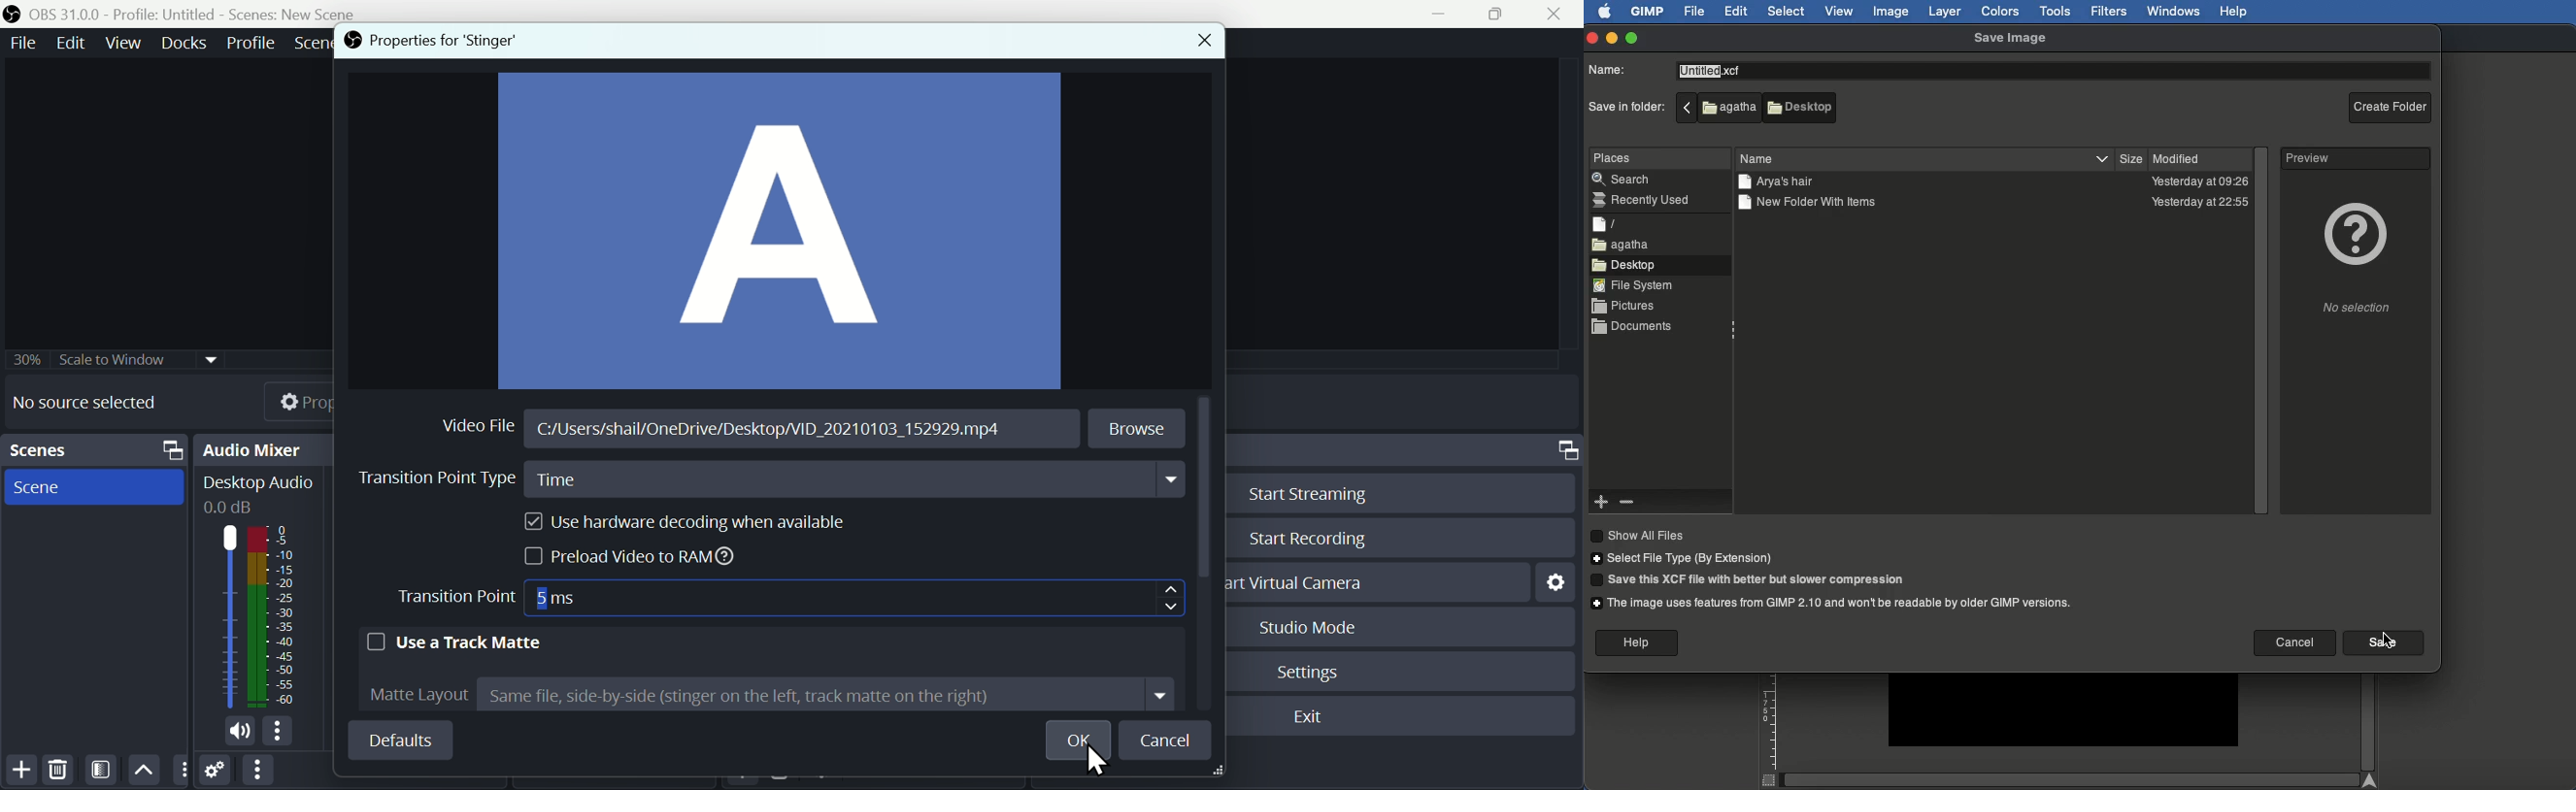 The width and height of the screenshot is (2576, 812). I want to click on Matte layout, so click(411, 693).